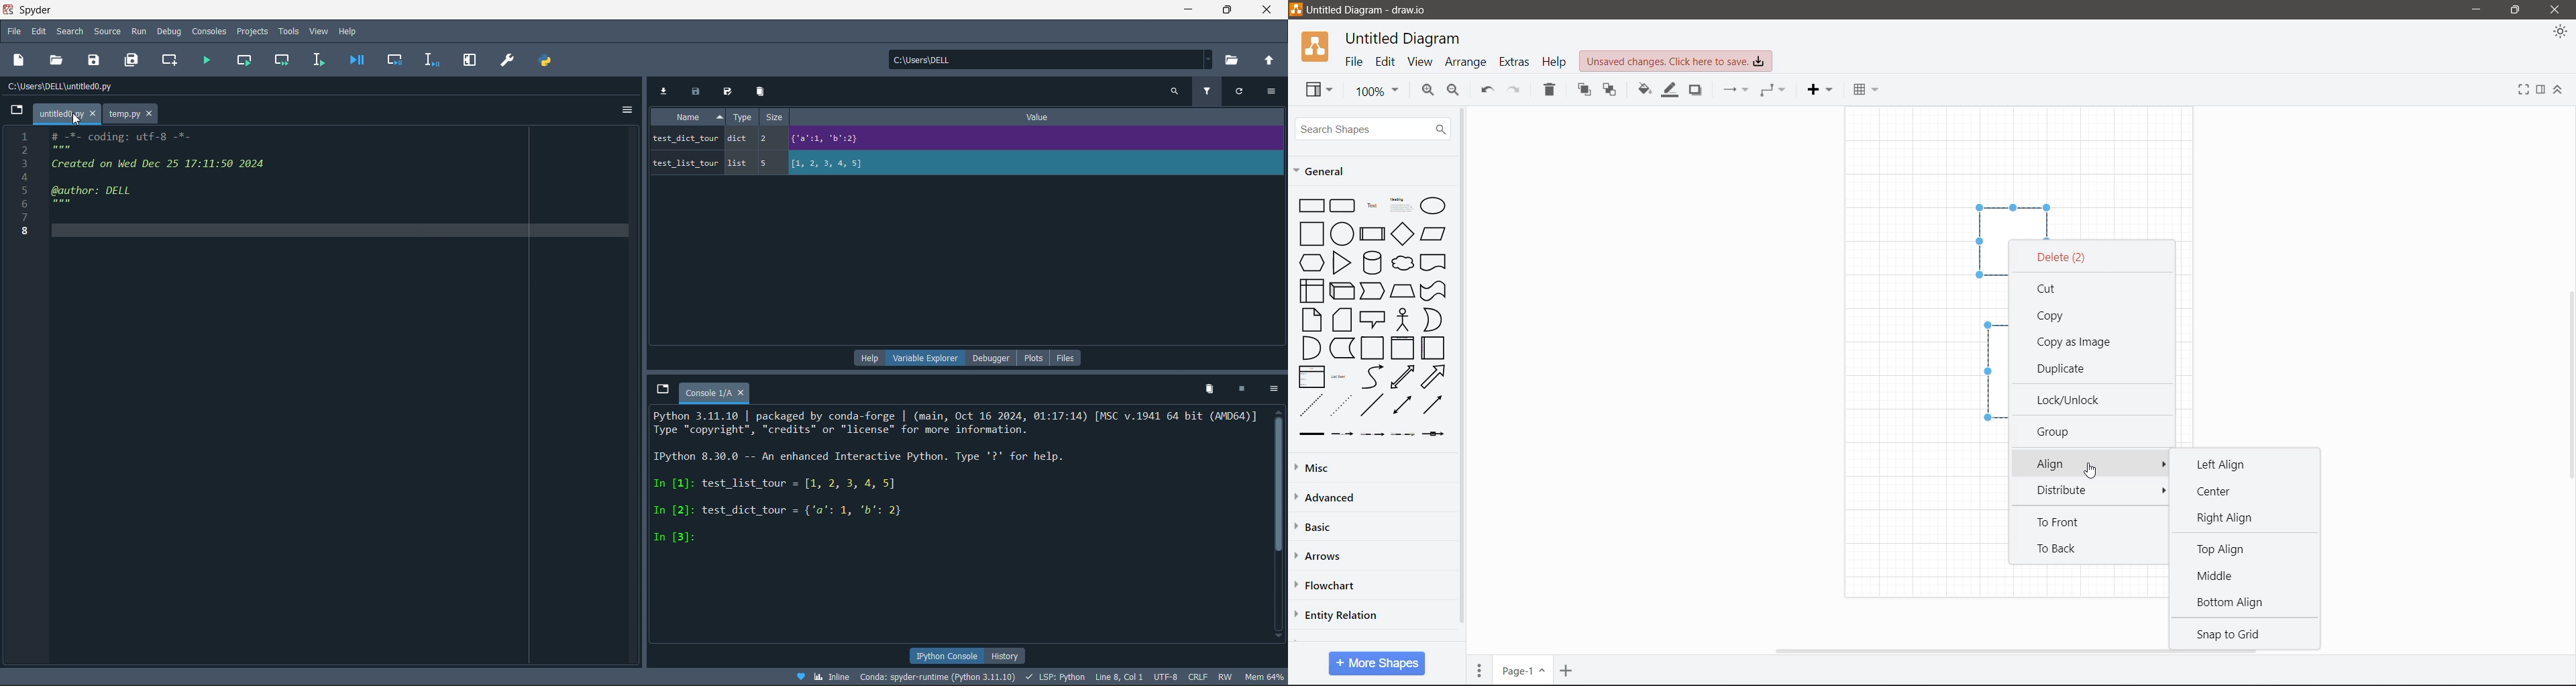 The height and width of the screenshot is (700, 2576). Describe the element at coordinates (1229, 11) in the screenshot. I see `maximize/restore` at that location.